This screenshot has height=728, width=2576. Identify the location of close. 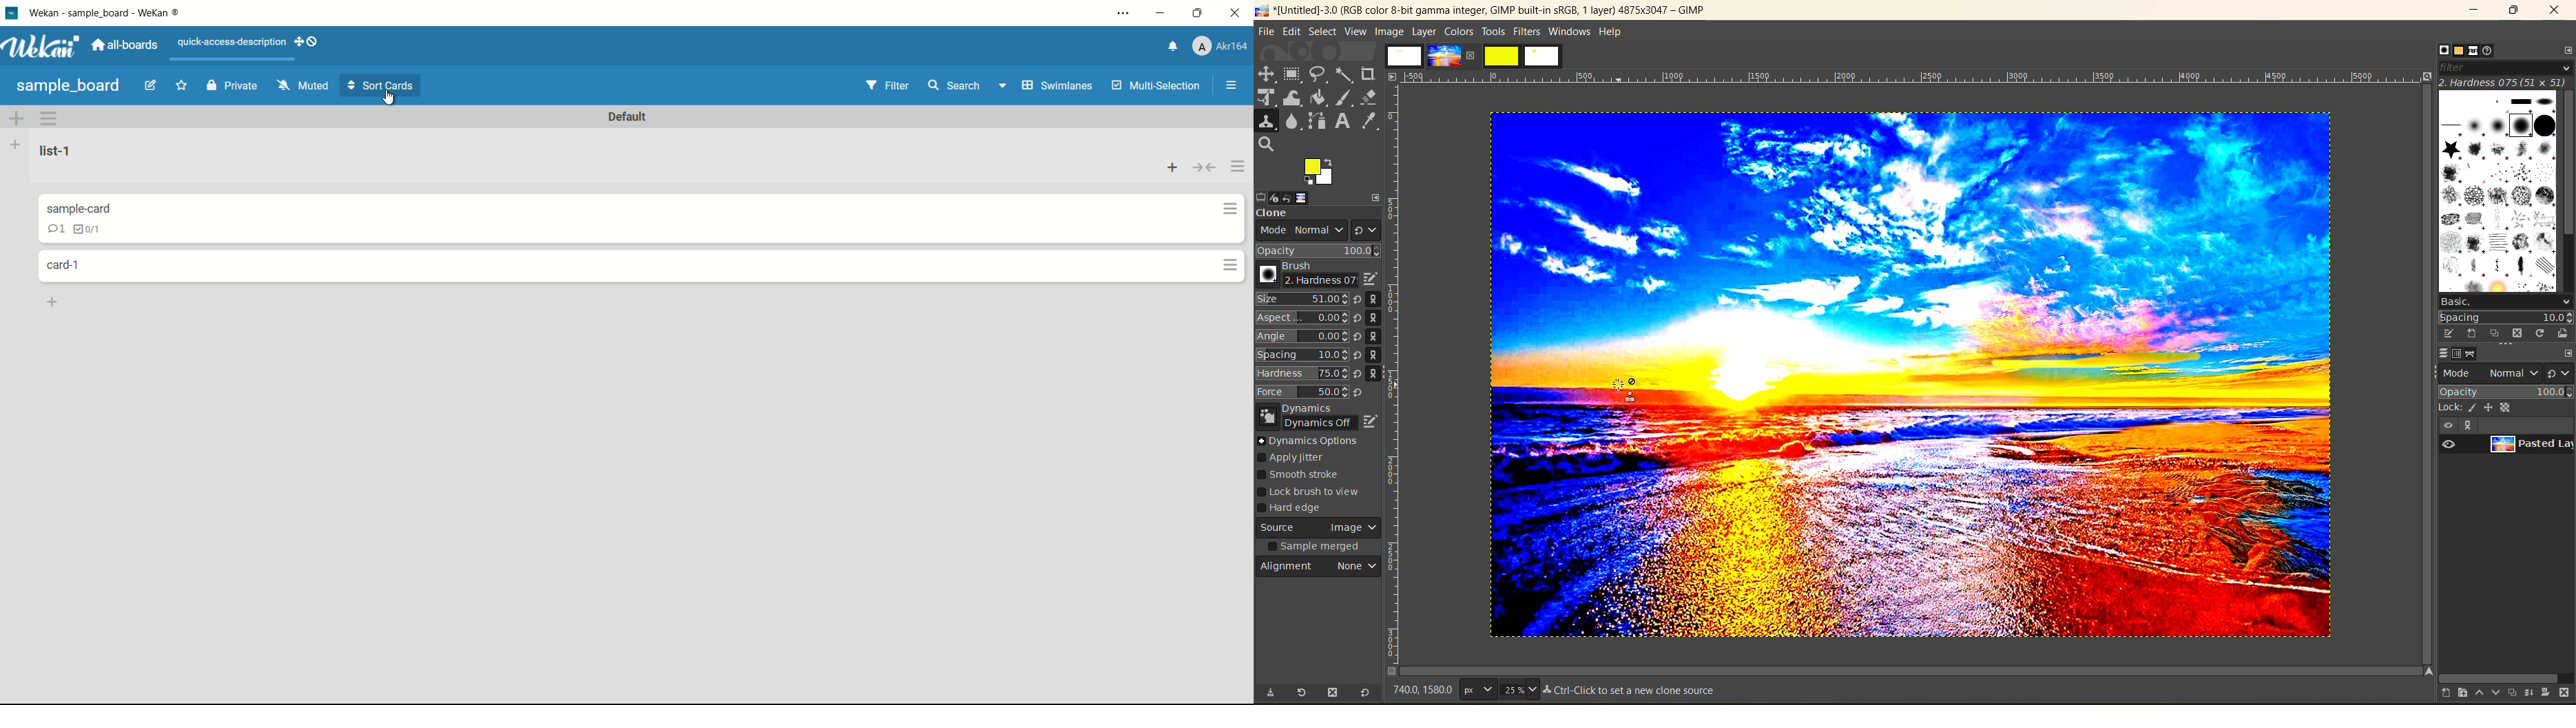
(1473, 55).